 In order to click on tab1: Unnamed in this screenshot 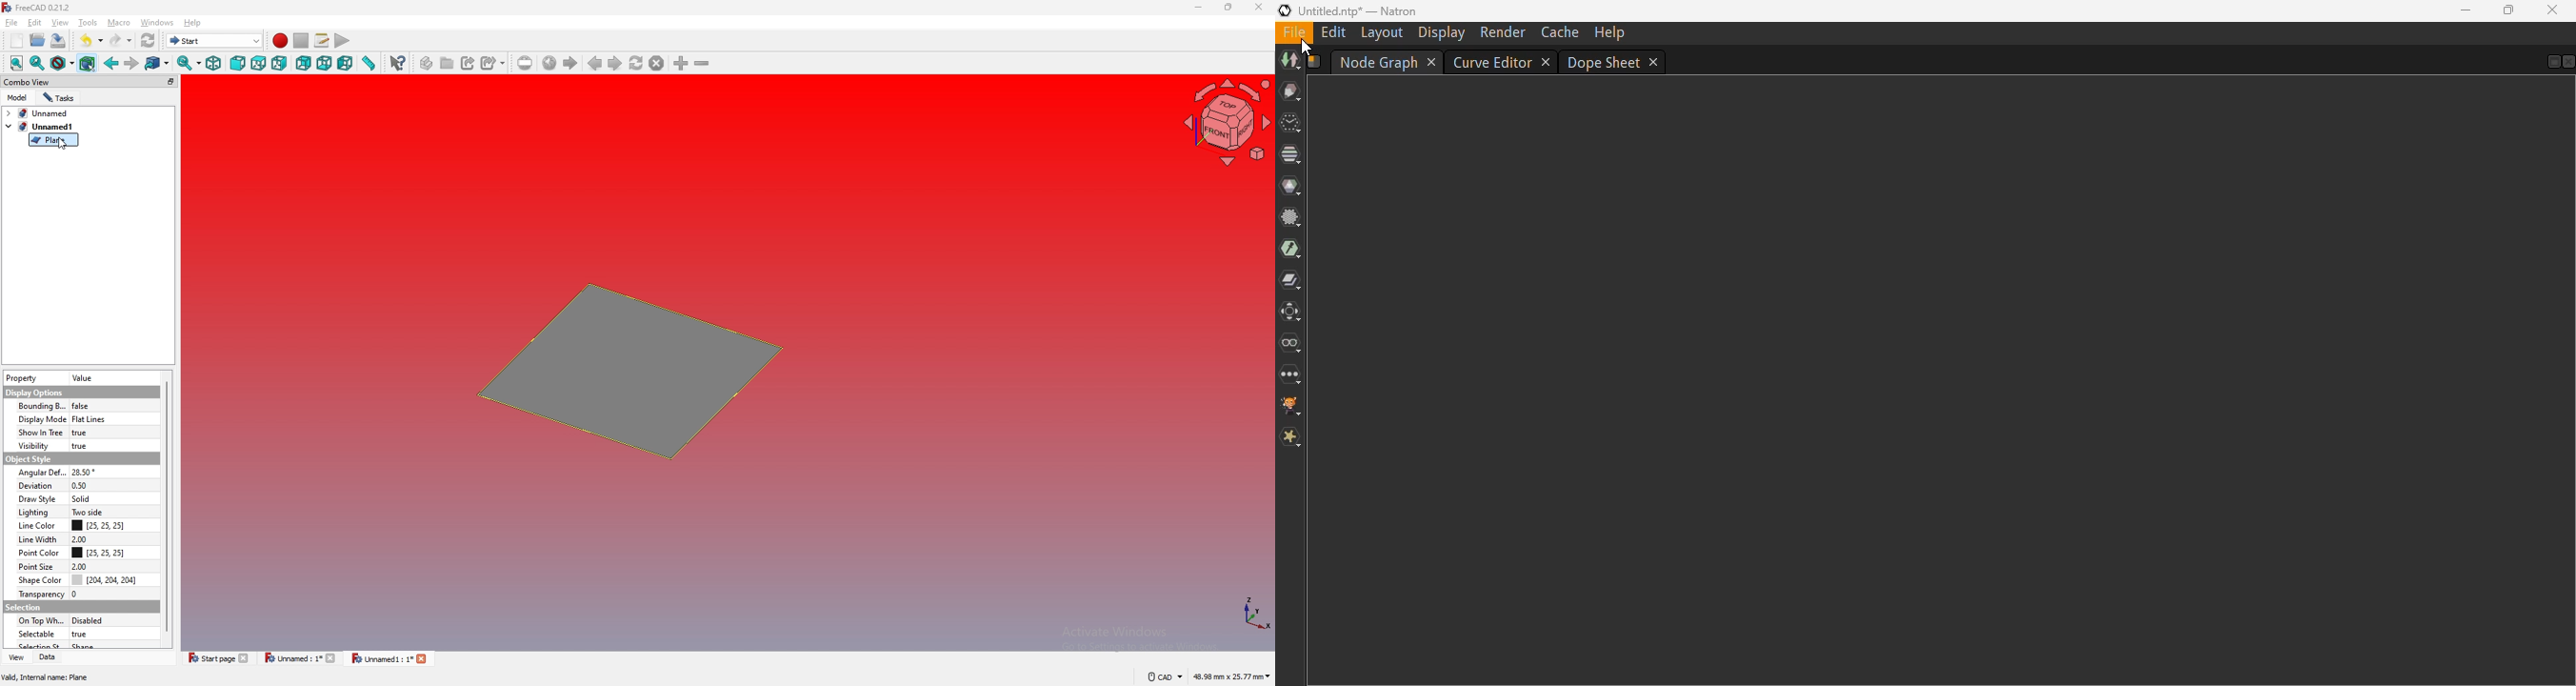, I will do `click(41, 113)`.